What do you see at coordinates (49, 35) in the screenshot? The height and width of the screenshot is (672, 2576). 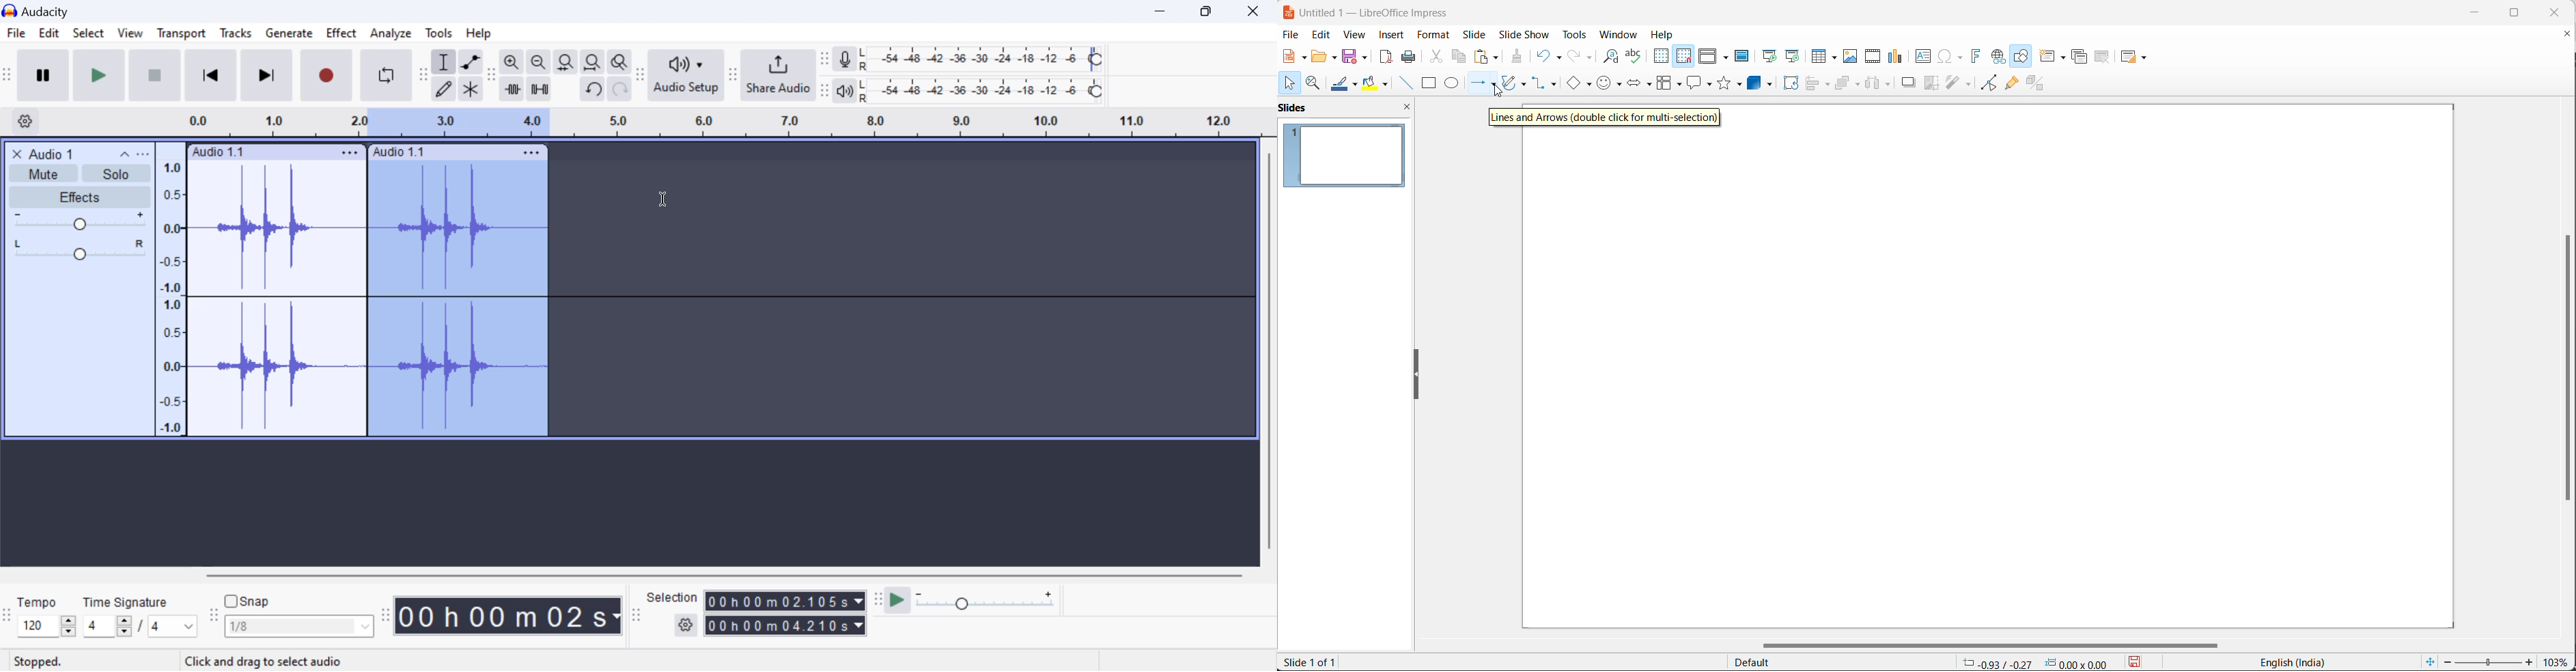 I see `Edit` at bounding box center [49, 35].